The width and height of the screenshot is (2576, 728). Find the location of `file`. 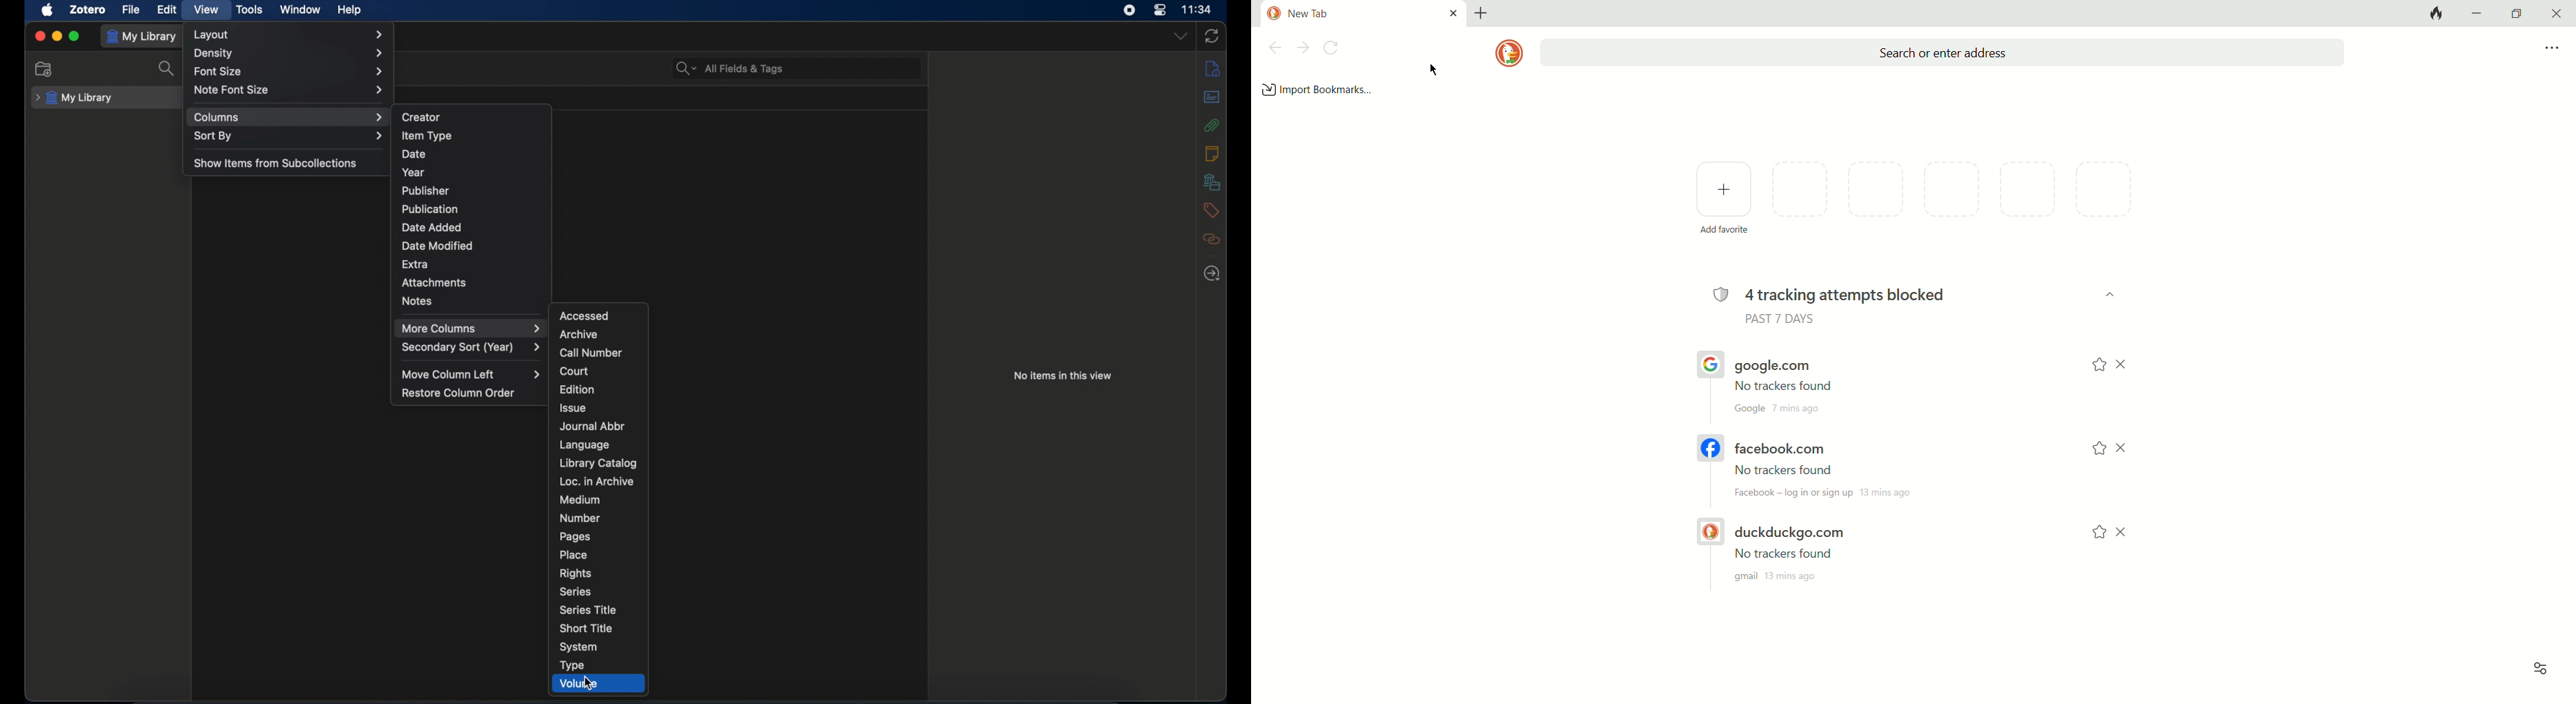

file is located at coordinates (130, 10).